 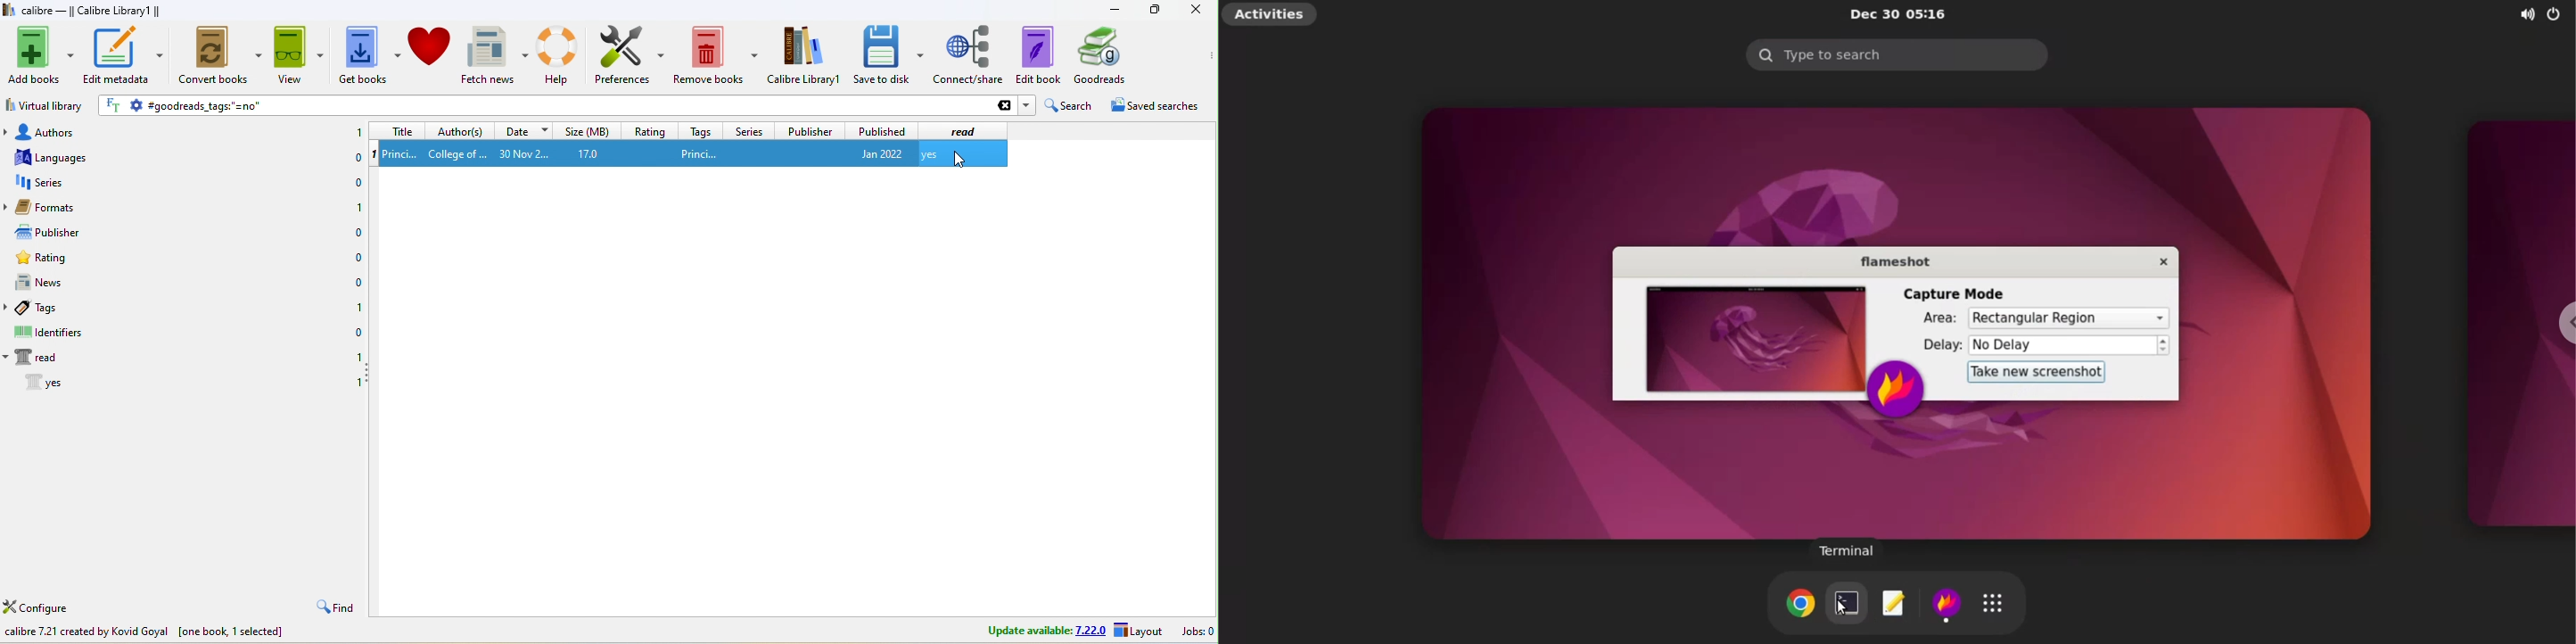 I want to click on get books, so click(x=369, y=54).